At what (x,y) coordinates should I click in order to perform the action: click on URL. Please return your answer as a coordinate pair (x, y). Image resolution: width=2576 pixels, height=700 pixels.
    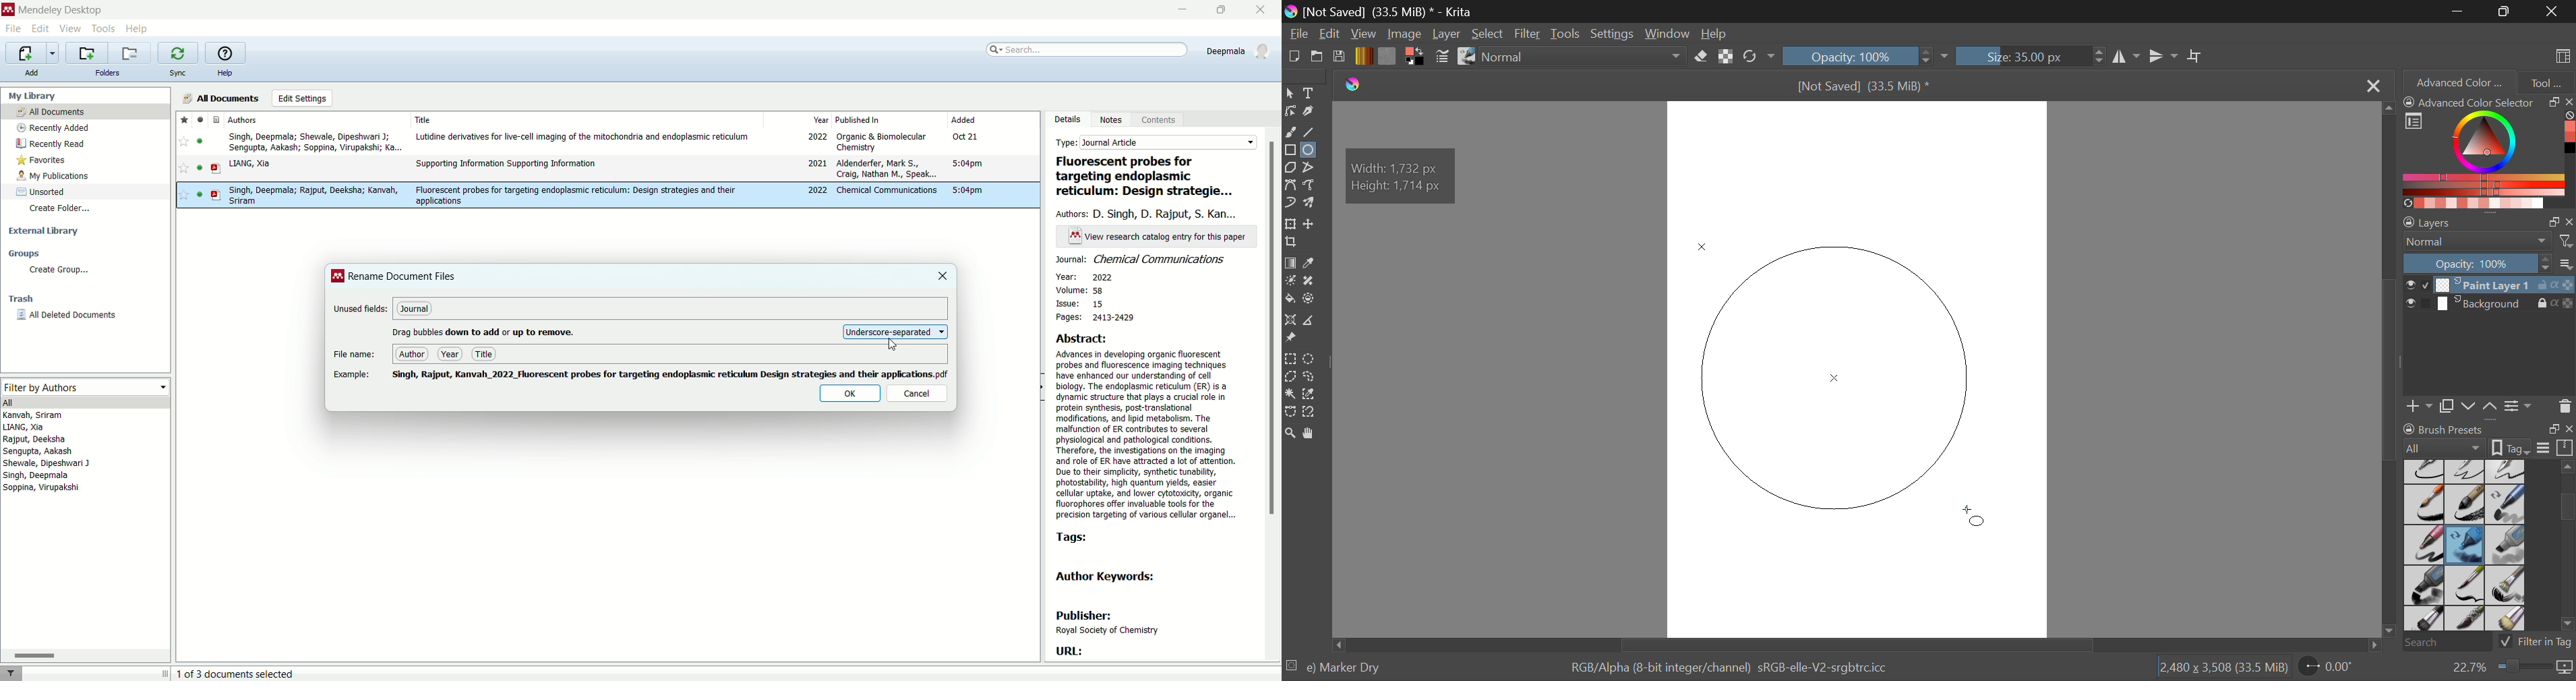
    Looking at the image, I should click on (1069, 651).